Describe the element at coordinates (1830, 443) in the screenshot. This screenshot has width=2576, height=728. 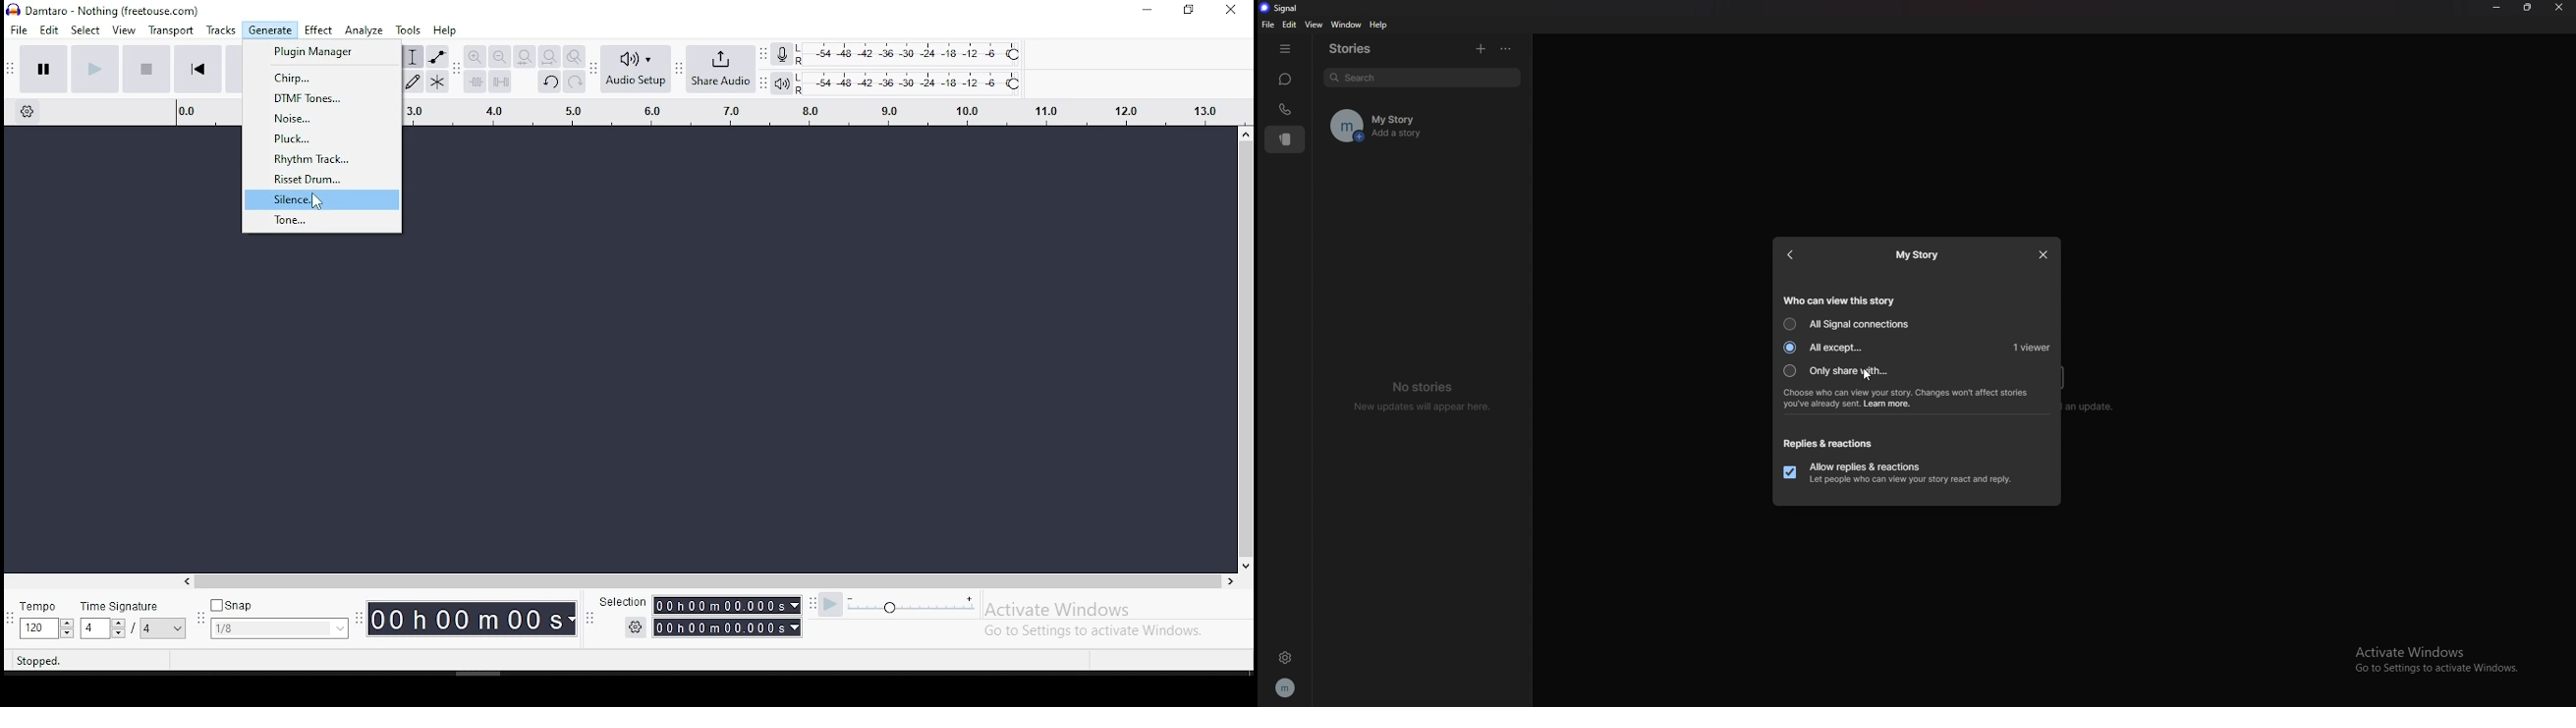
I see `replies and reactions` at that location.